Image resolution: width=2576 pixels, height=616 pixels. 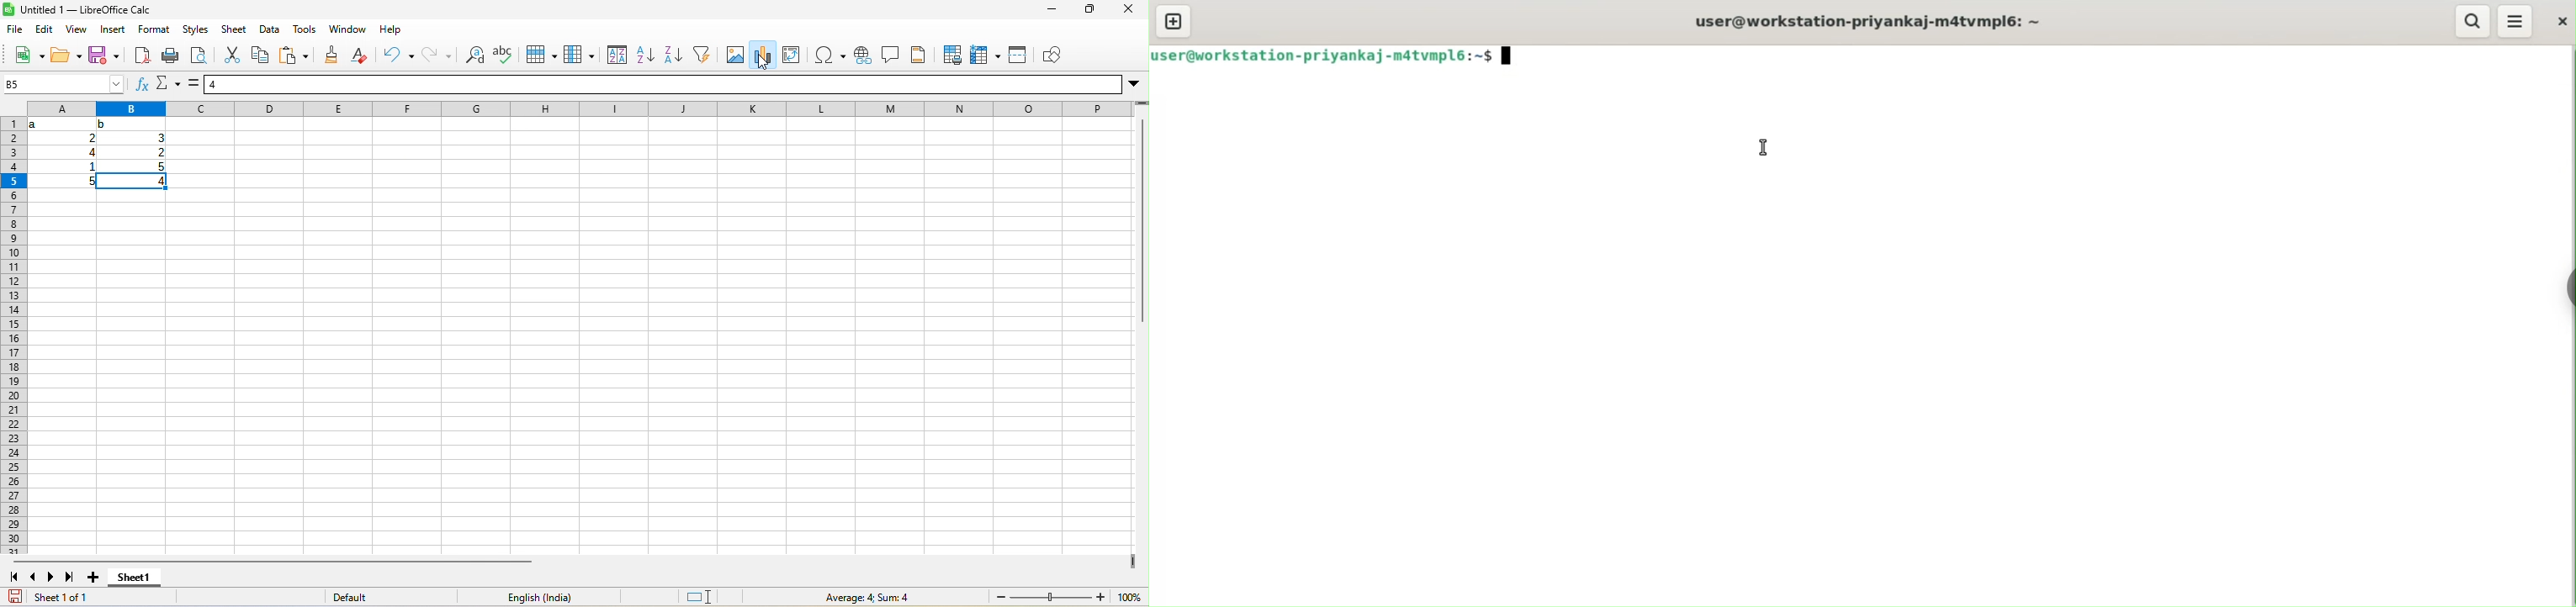 I want to click on save, so click(x=103, y=54).